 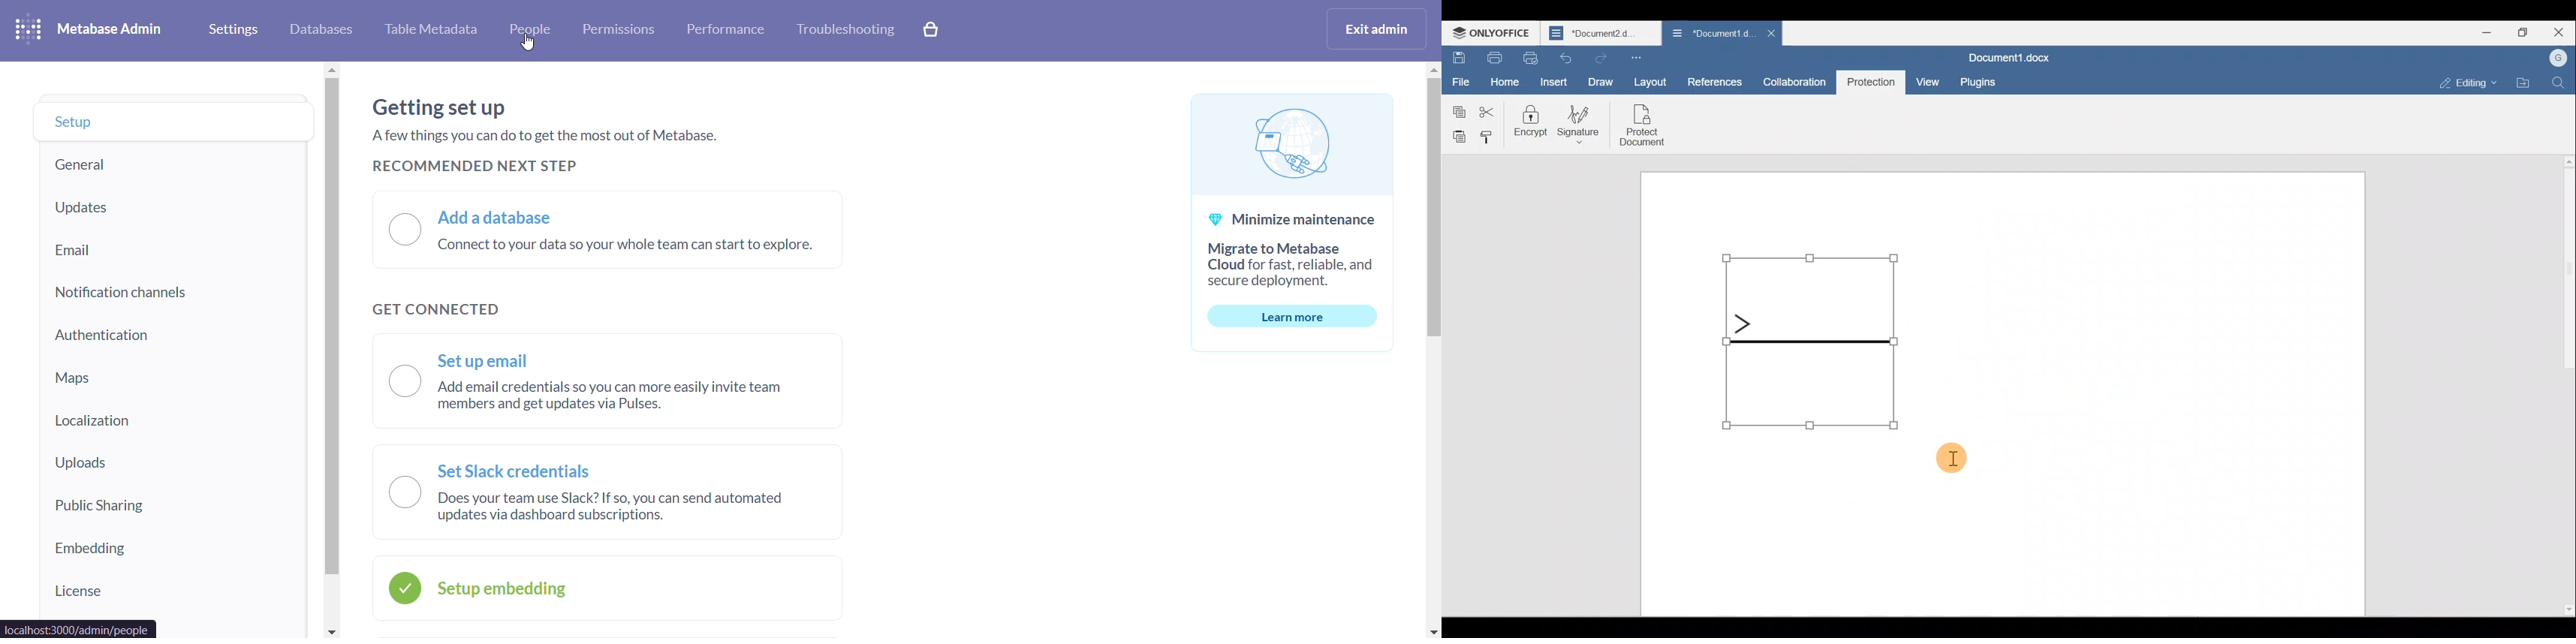 I want to click on Editing mode, so click(x=2470, y=83).